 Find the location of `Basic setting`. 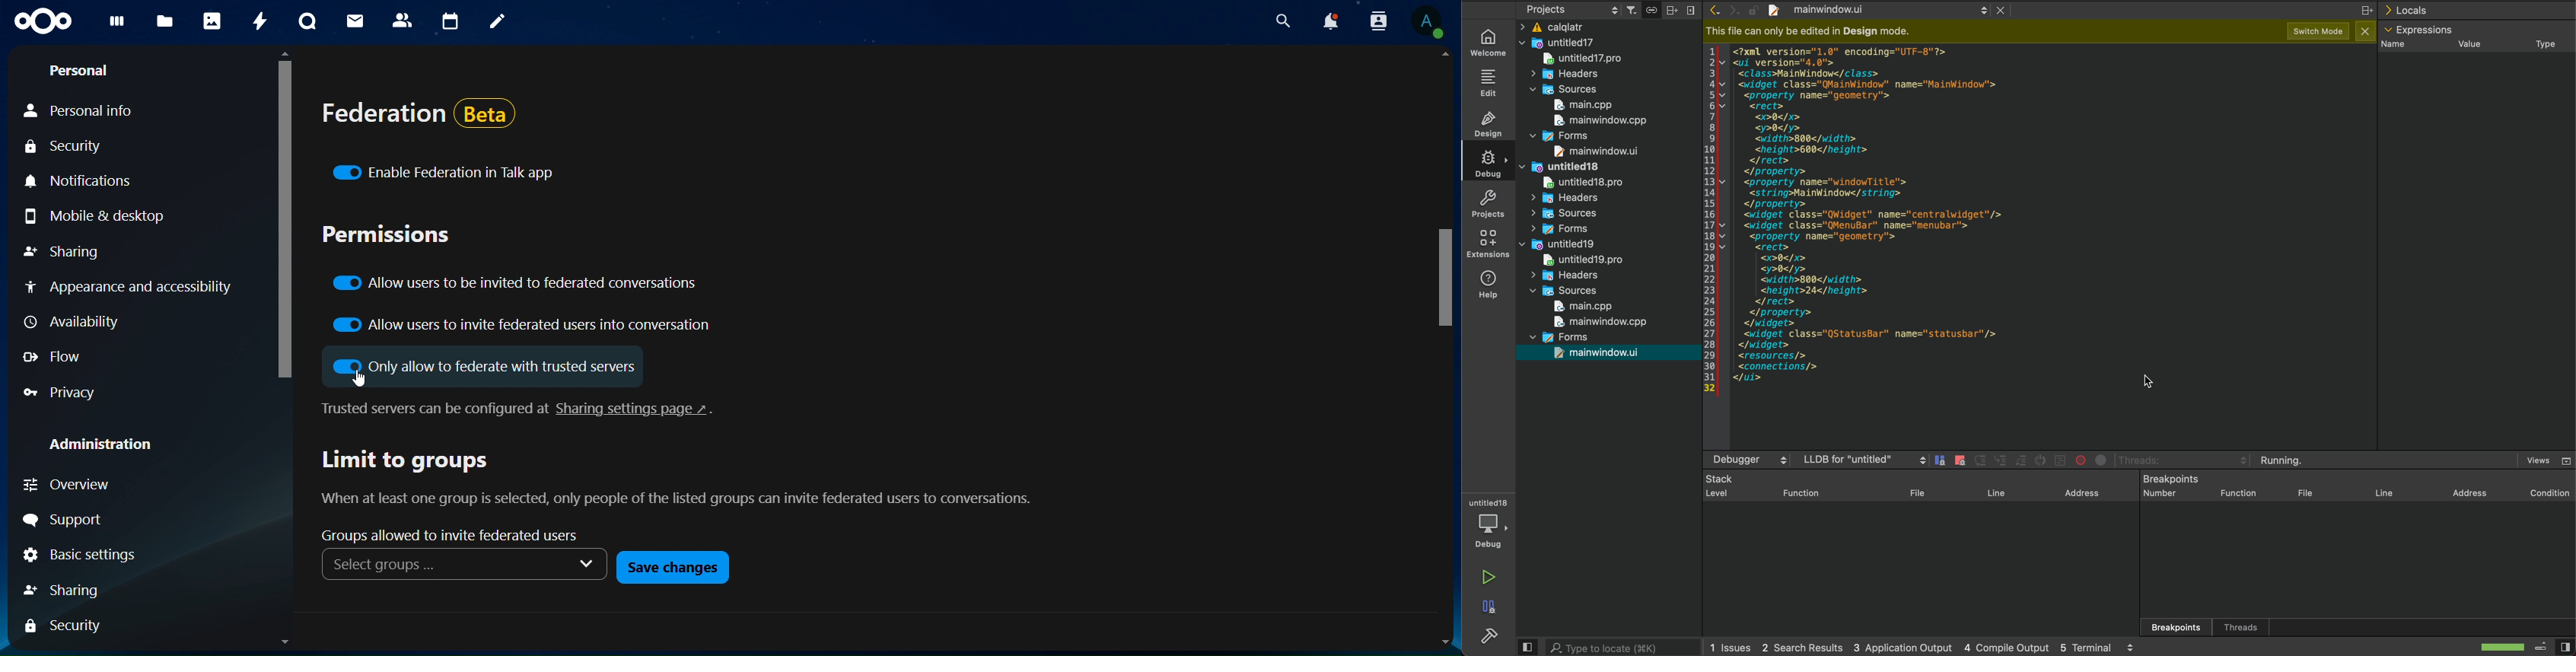

Basic setting is located at coordinates (84, 555).